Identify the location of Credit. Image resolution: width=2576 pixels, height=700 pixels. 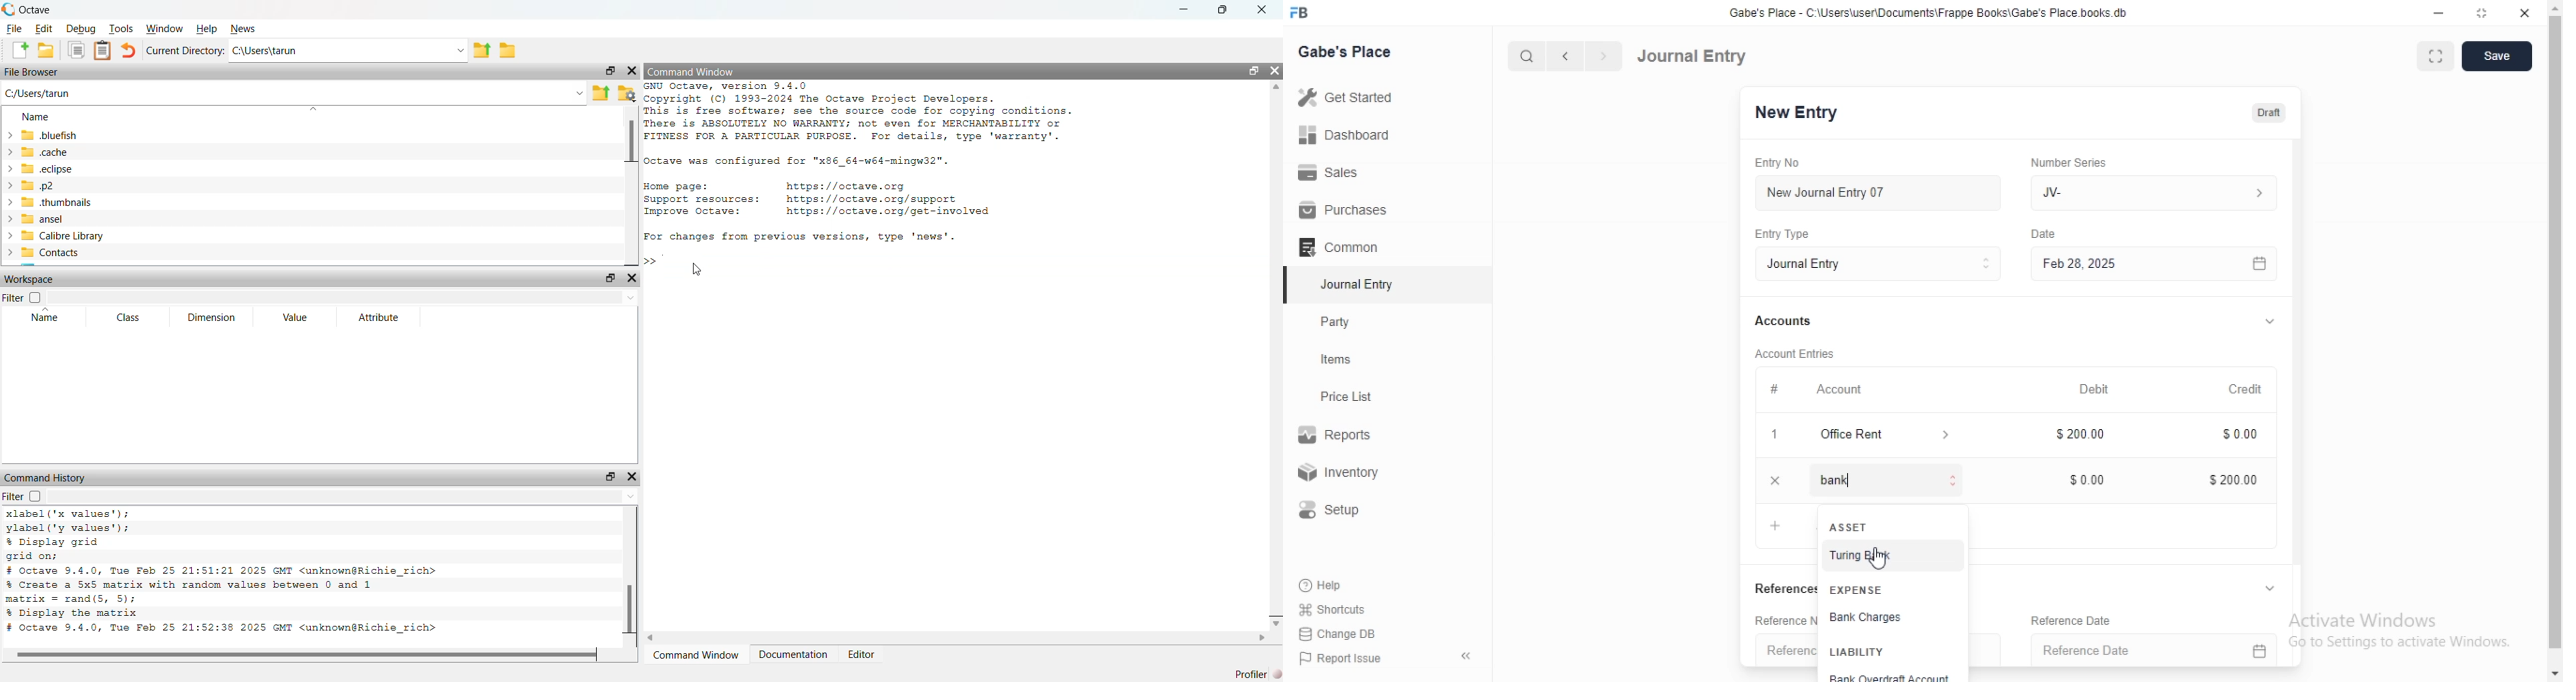
(2252, 387).